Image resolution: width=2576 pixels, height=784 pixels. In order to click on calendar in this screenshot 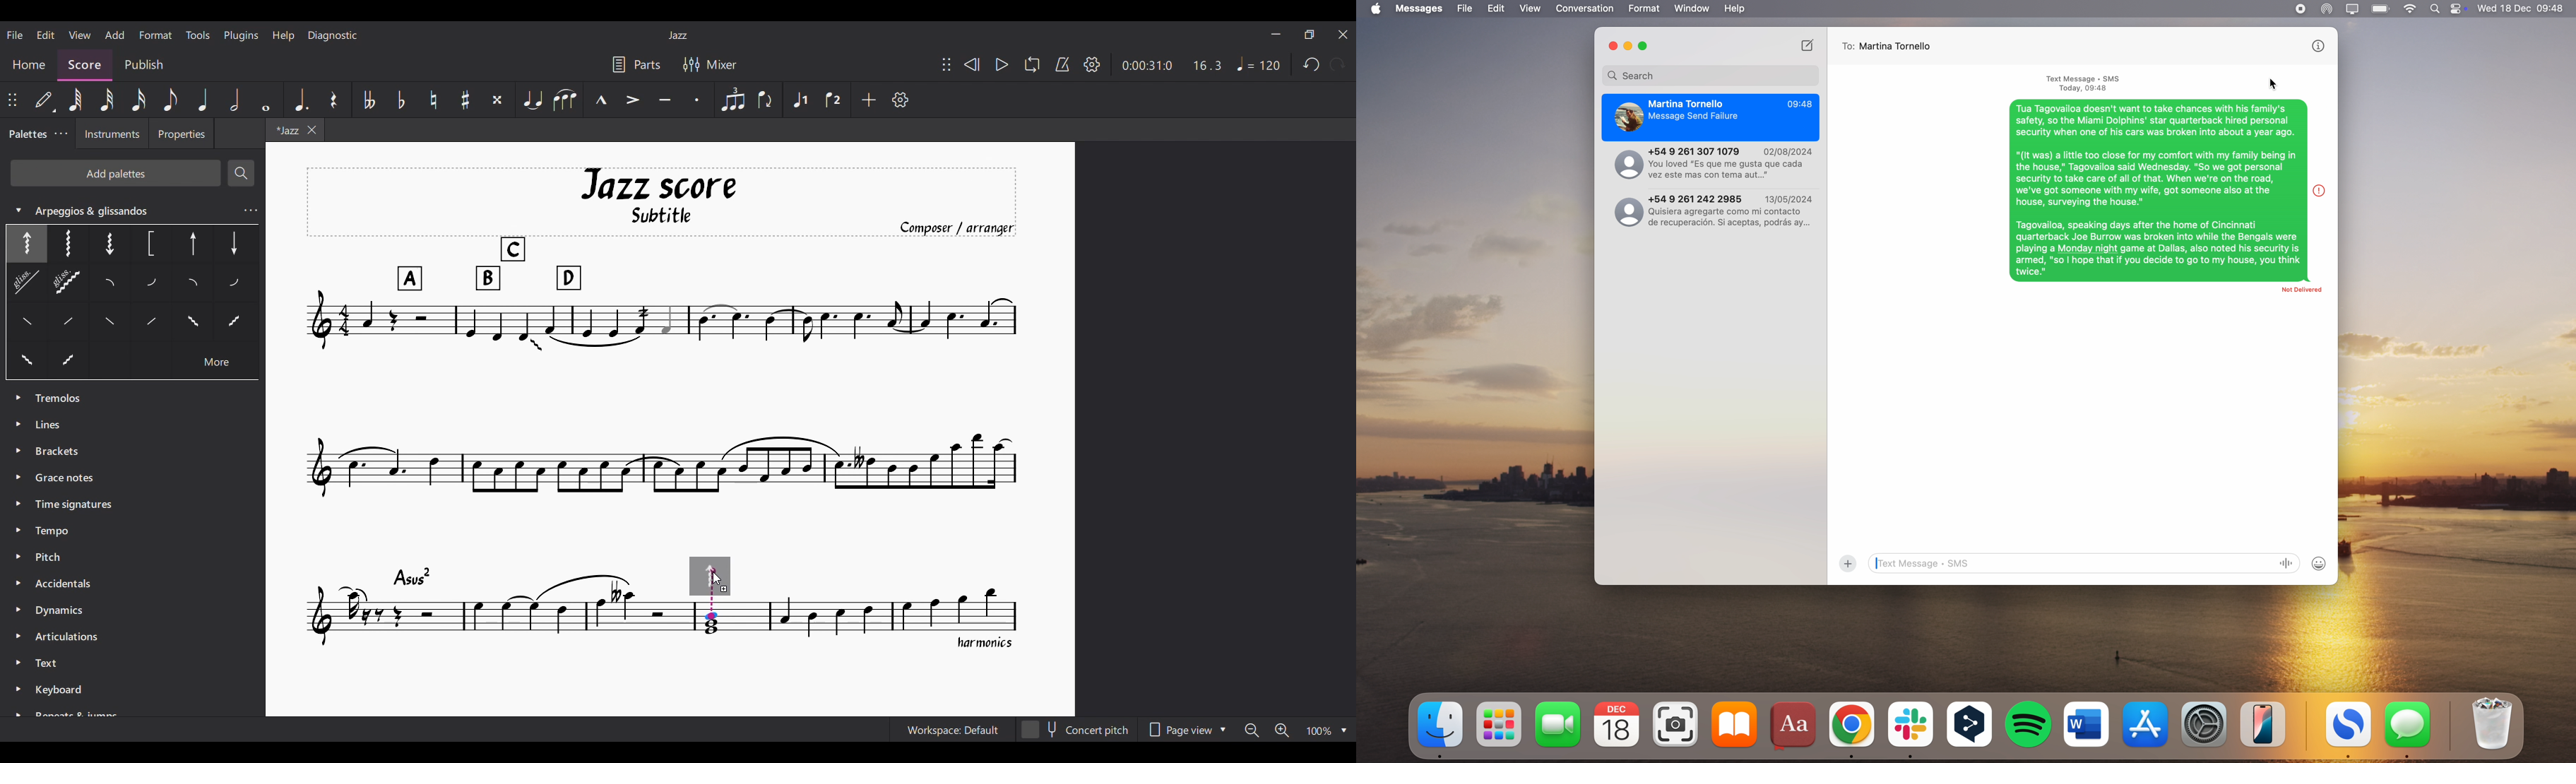, I will do `click(1617, 725)`.